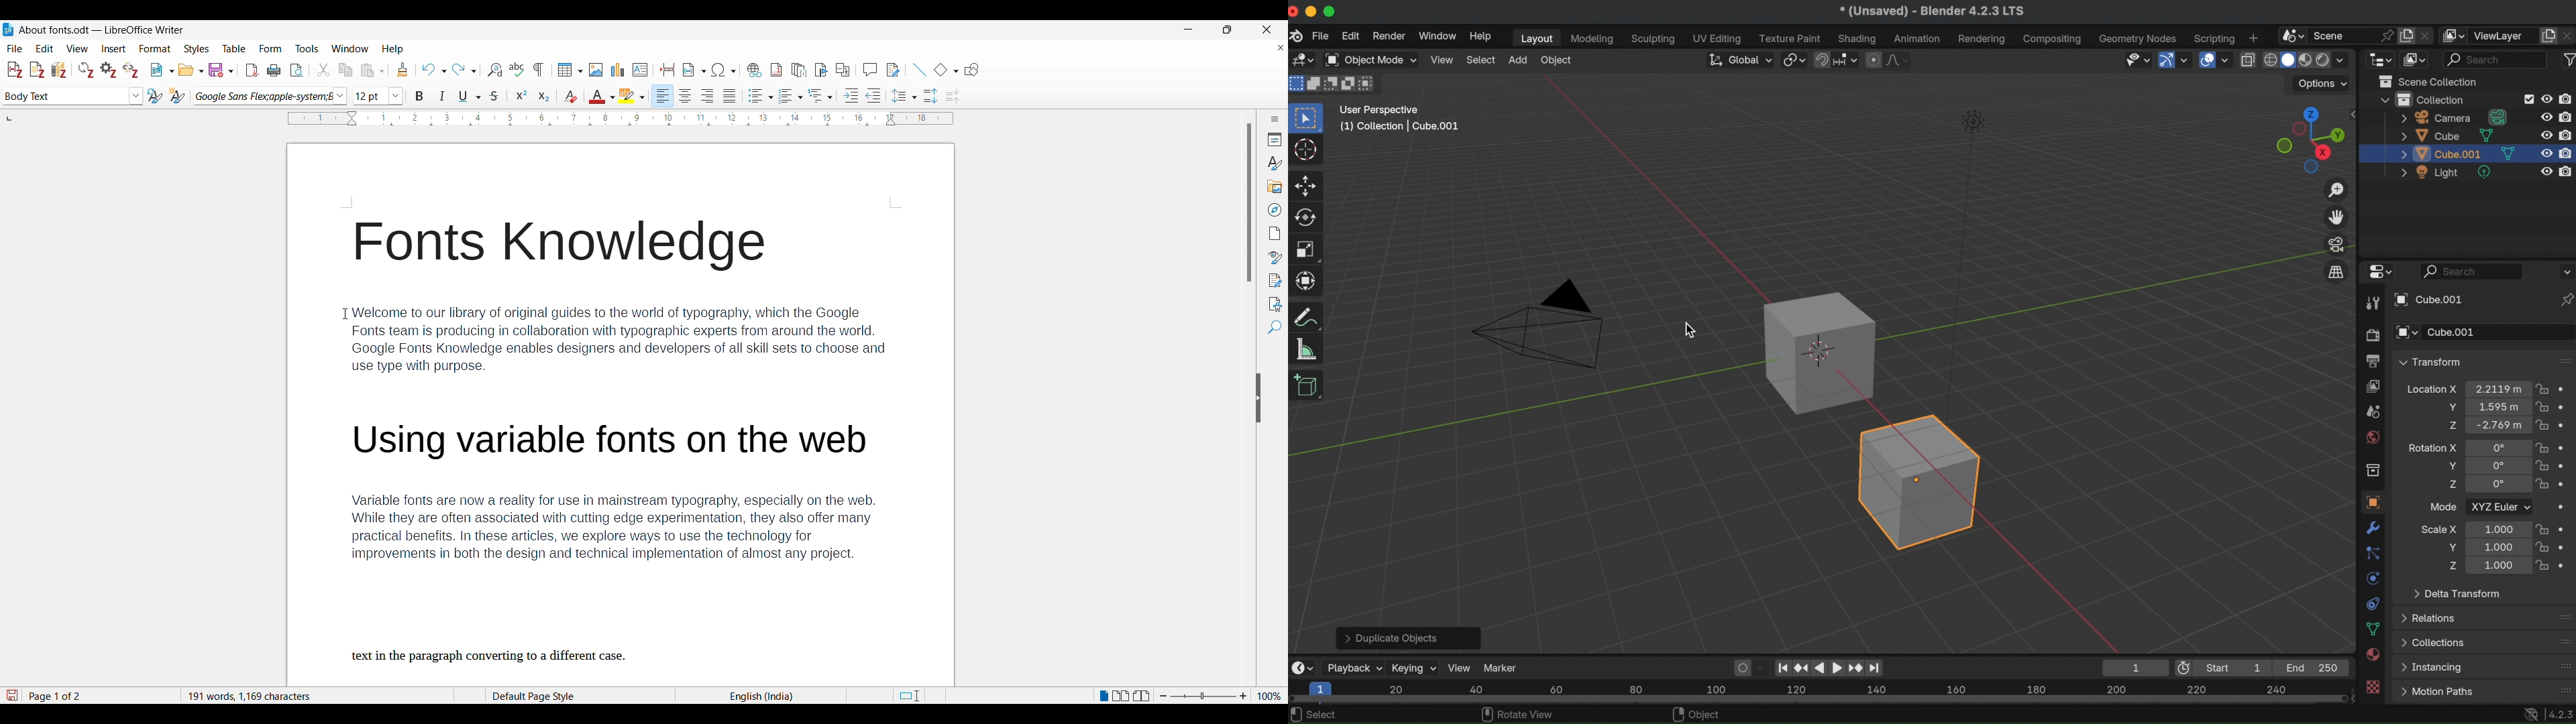  I want to click on Select outline format, so click(820, 96).